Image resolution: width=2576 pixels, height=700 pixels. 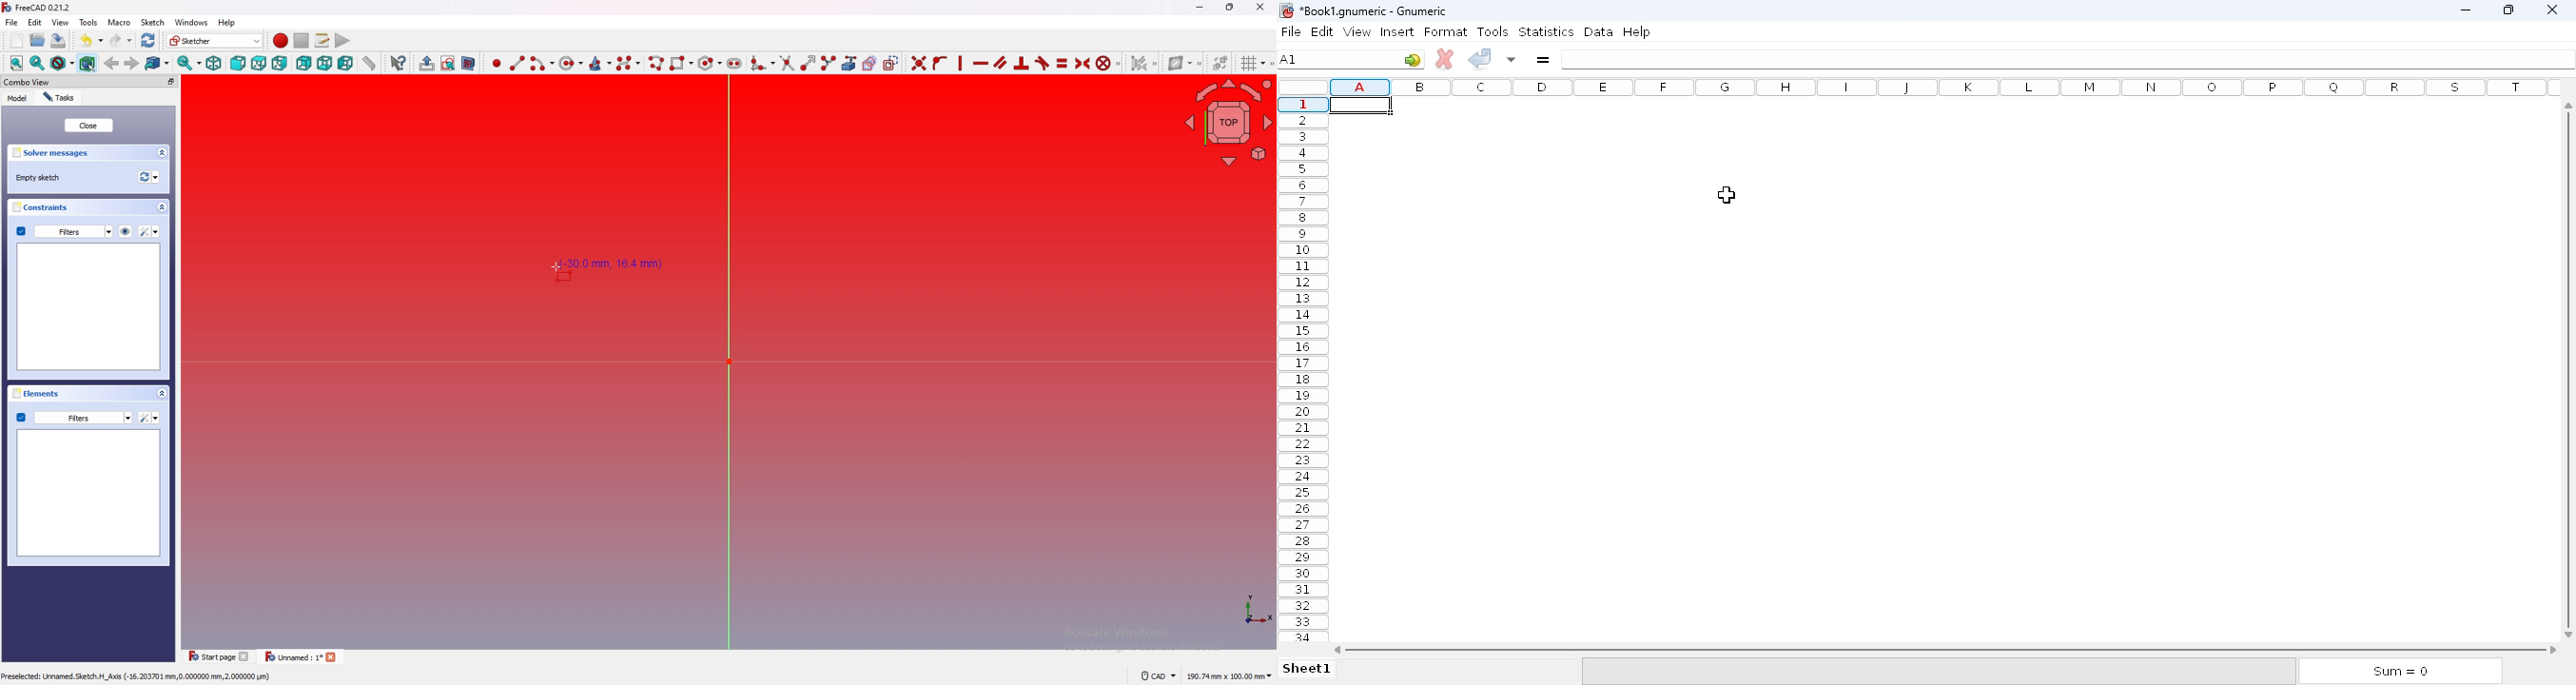 What do you see at coordinates (809, 63) in the screenshot?
I see `extend edge` at bounding box center [809, 63].